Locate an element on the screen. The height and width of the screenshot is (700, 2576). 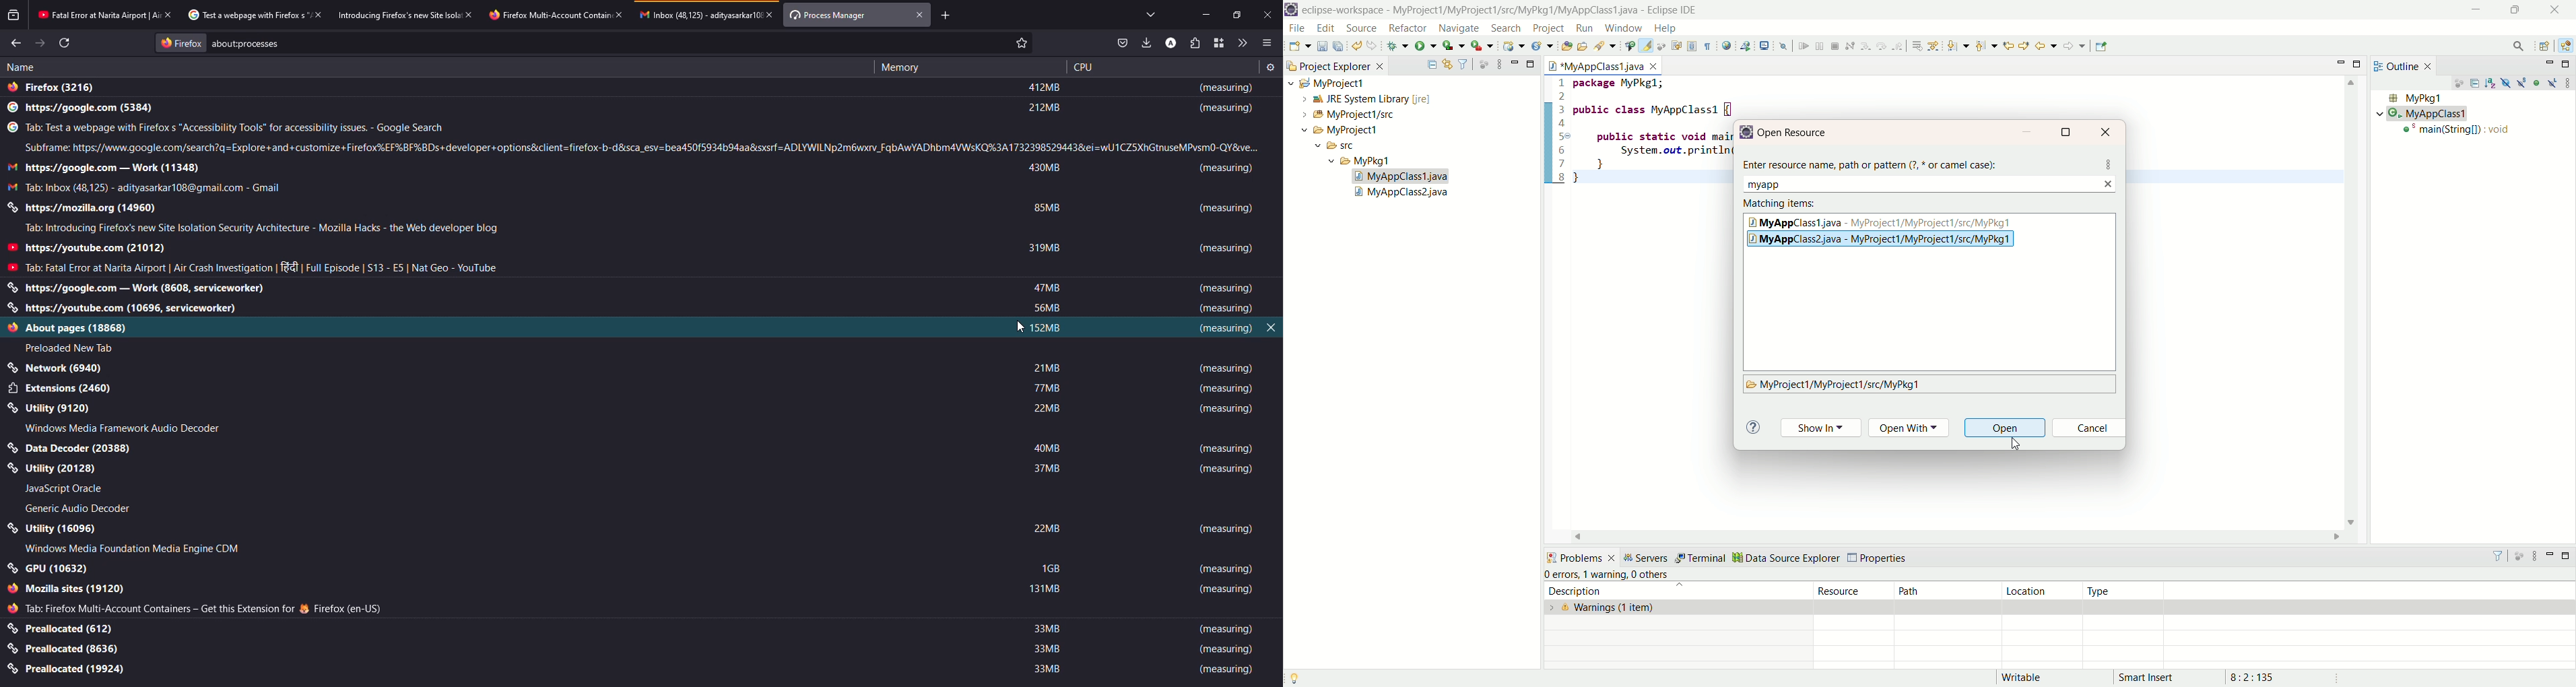
cpu is located at coordinates (1088, 66).